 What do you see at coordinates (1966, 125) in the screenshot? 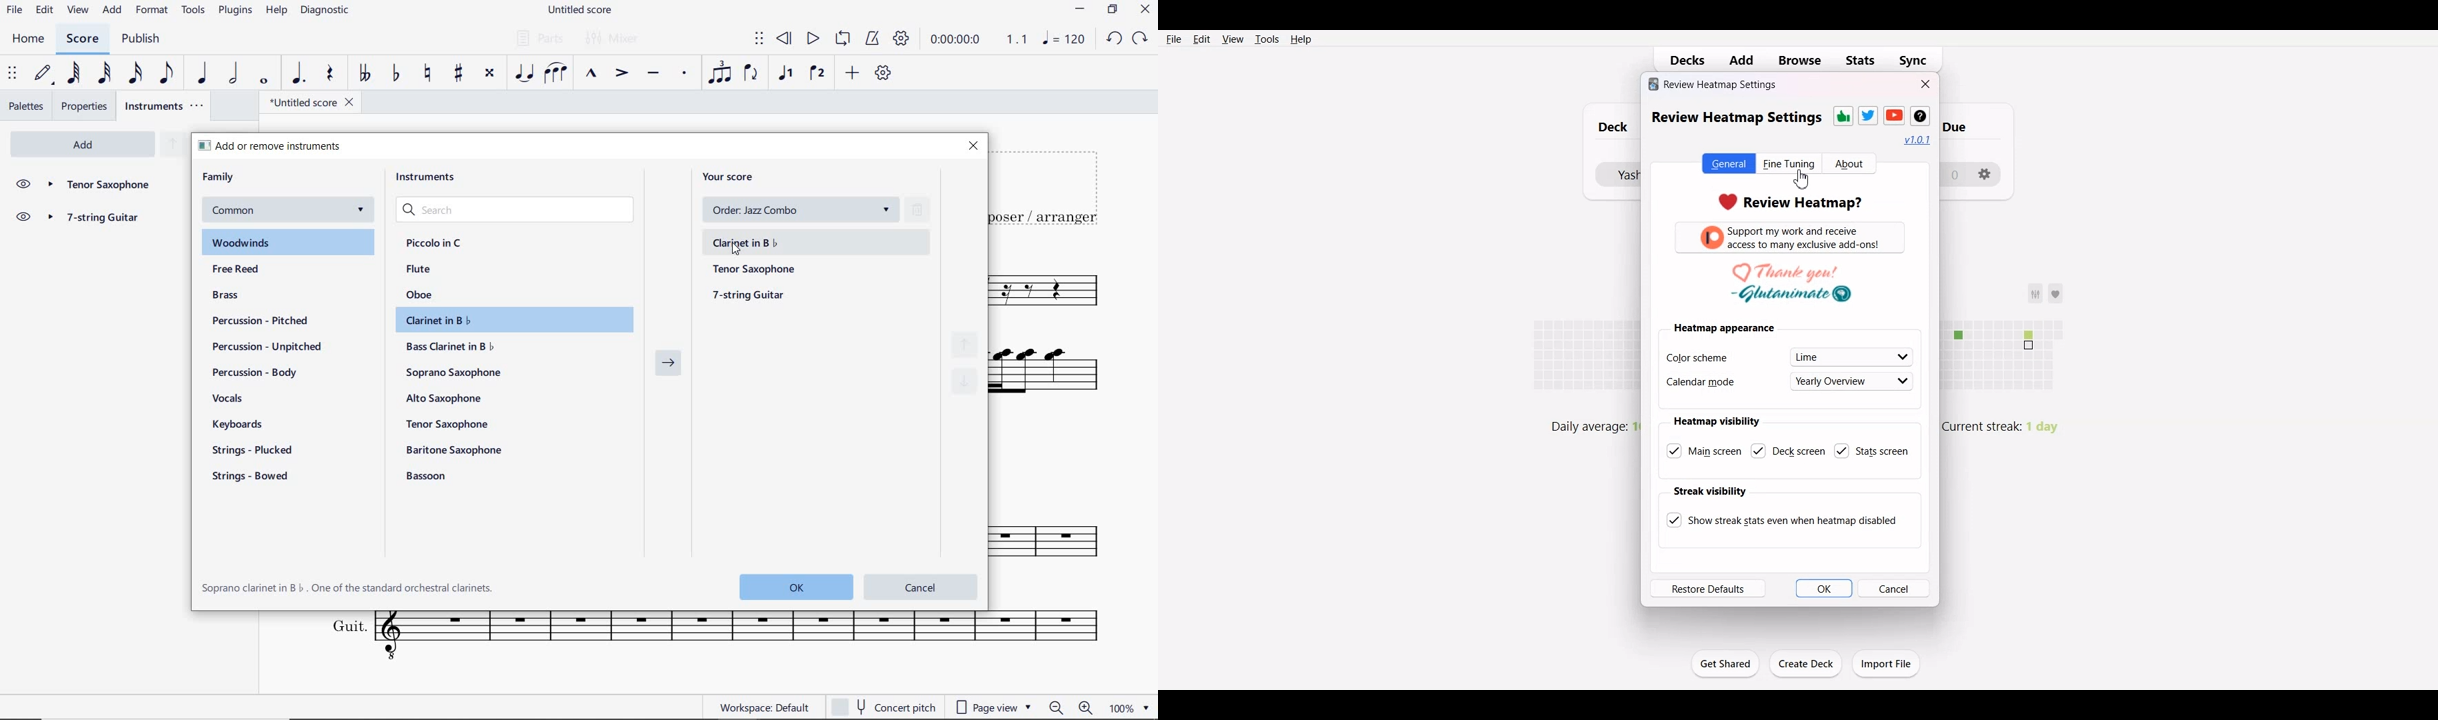
I see `due` at bounding box center [1966, 125].